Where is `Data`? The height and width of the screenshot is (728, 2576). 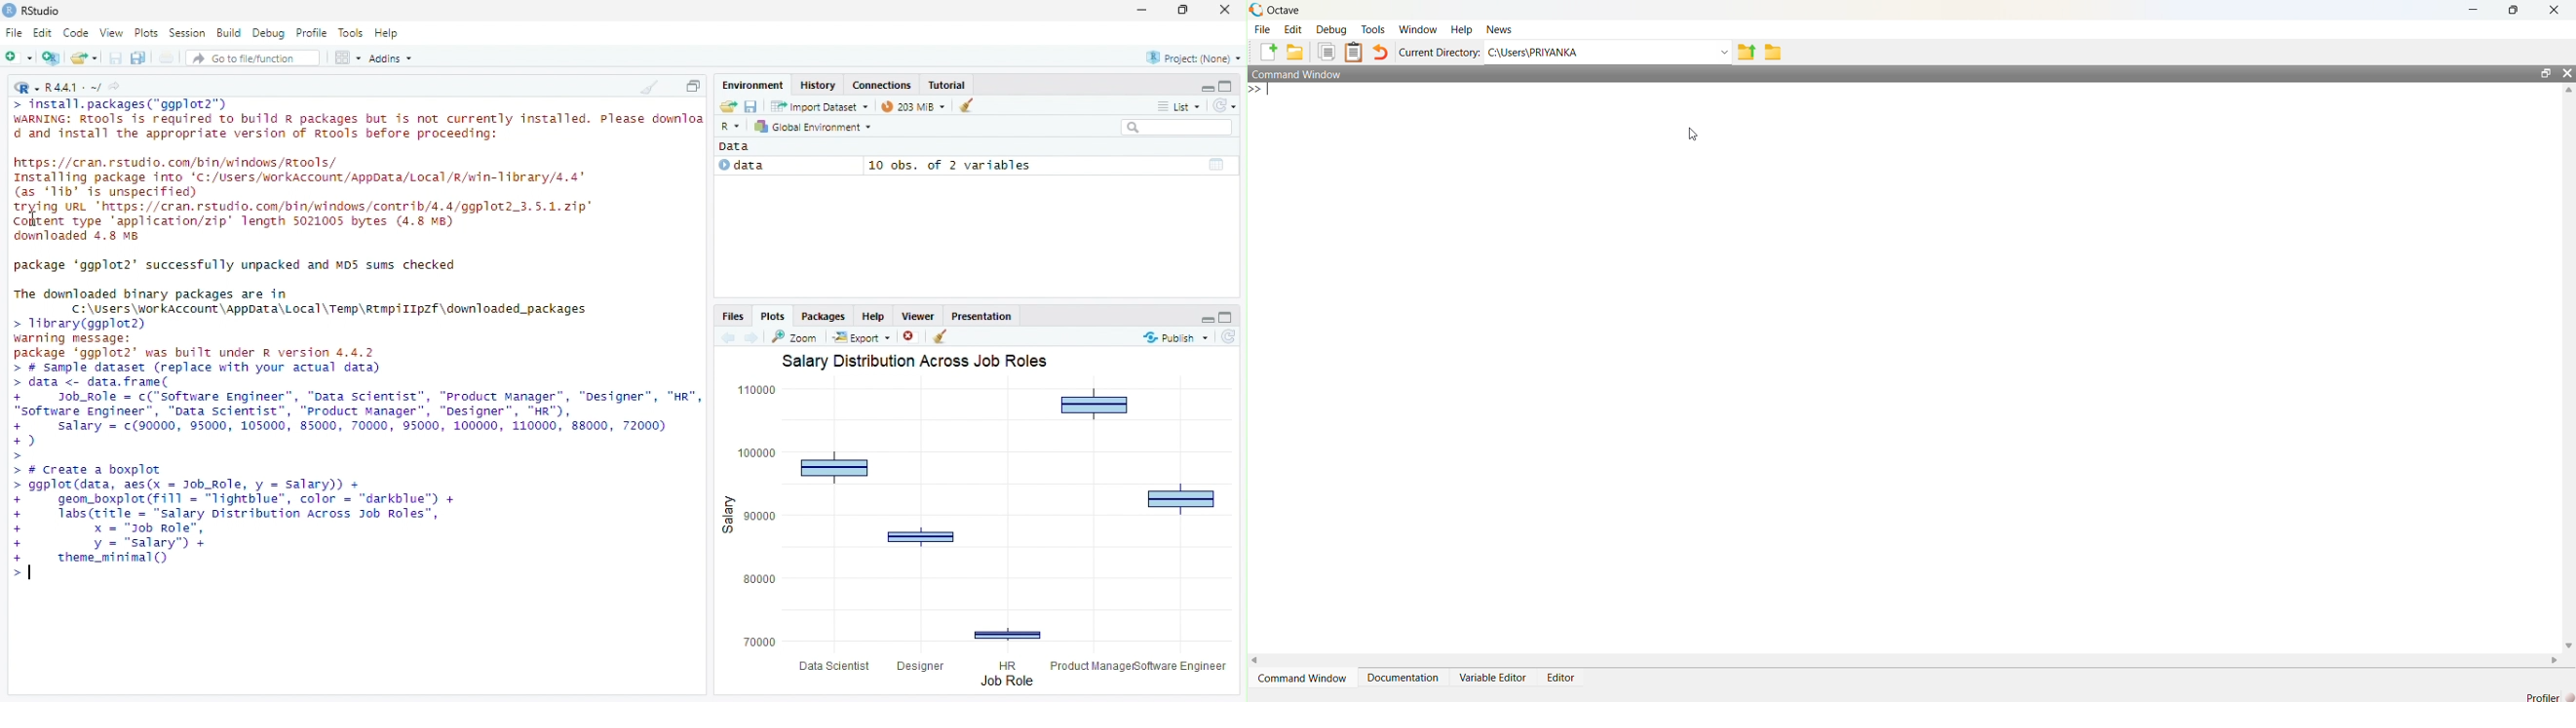 Data is located at coordinates (786, 166).